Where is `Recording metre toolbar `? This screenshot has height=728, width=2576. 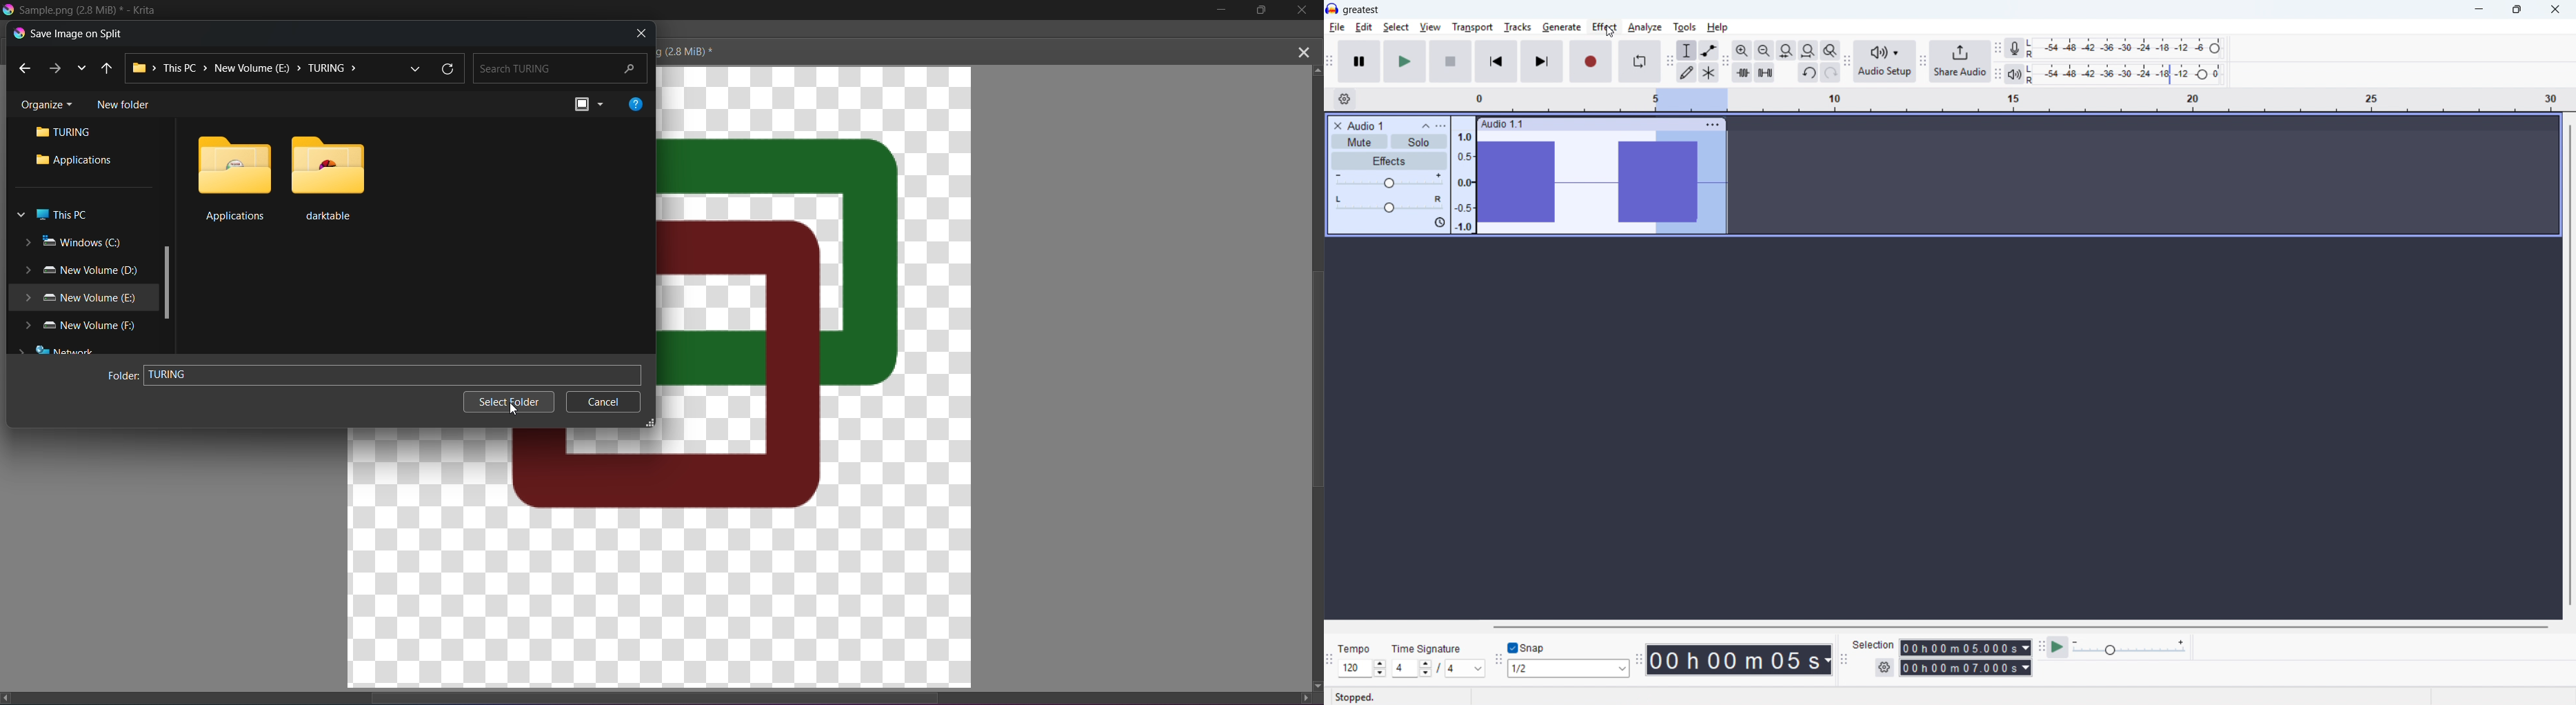
Recording metre toolbar  is located at coordinates (1998, 49).